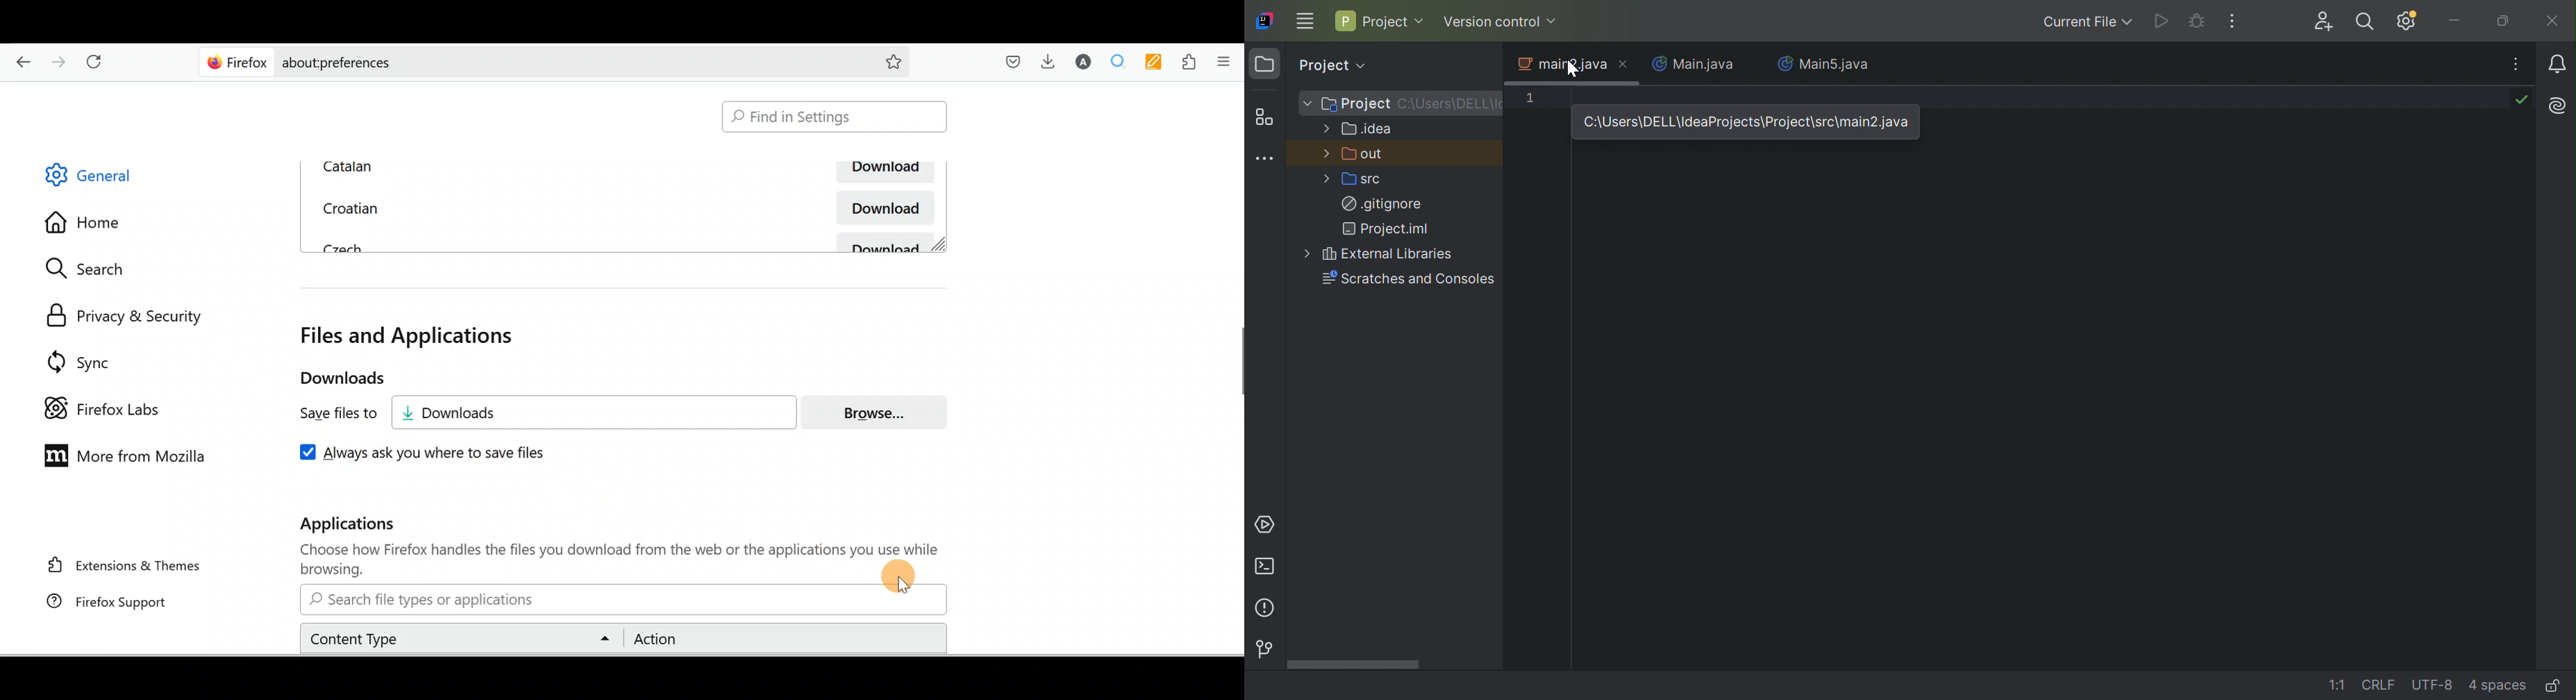 Image resolution: width=2576 pixels, height=700 pixels. Describe the element at coordinates (127, 458) in the screenshot. I see `More from Mozilla` at that location.